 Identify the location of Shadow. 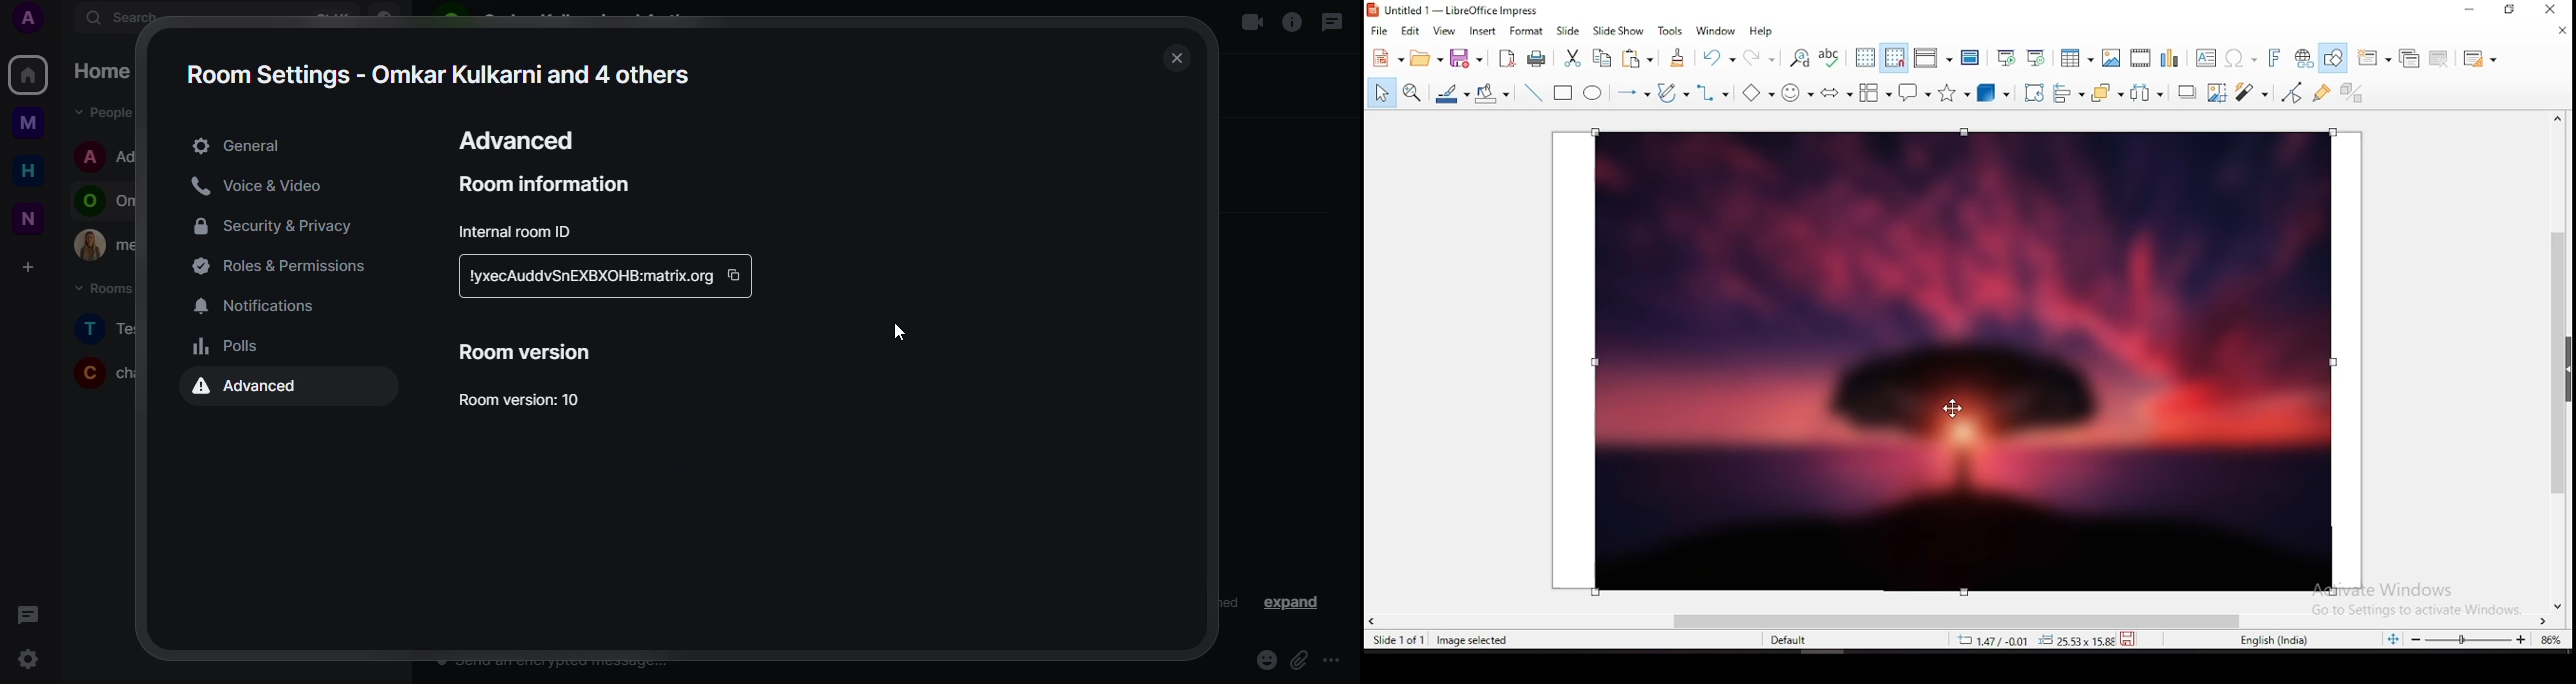
(2186, 93).